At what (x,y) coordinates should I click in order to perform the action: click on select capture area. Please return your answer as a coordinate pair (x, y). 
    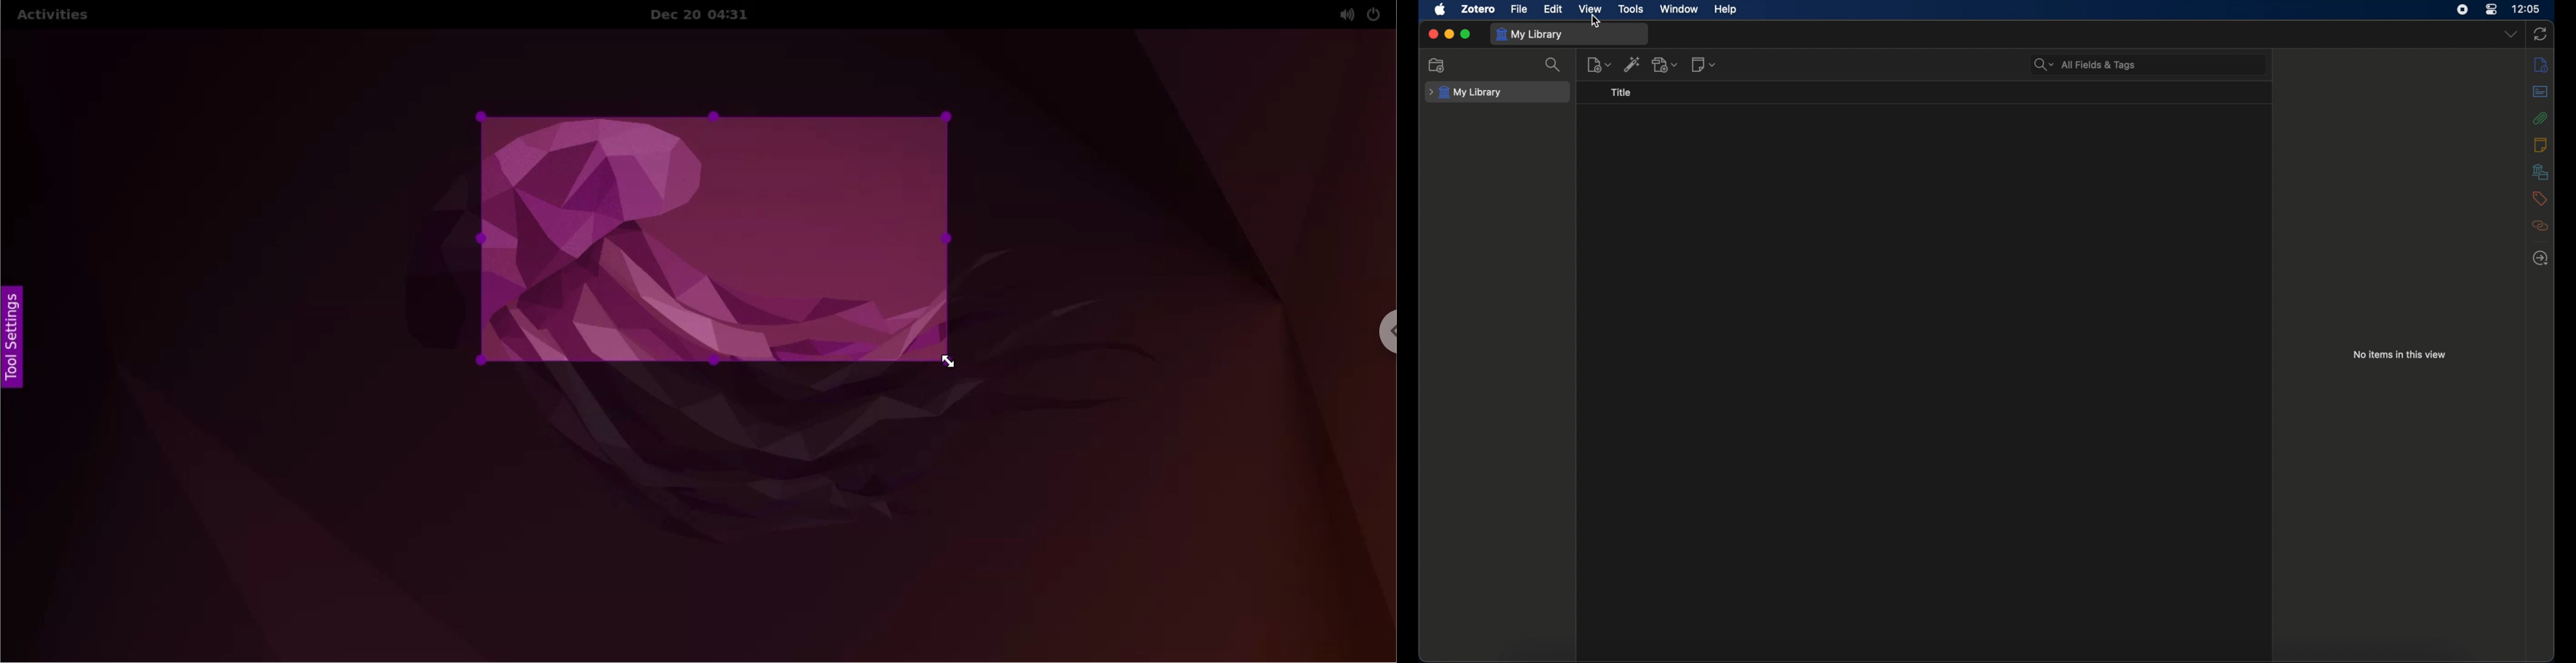
    Looking at the image, I should click on (709, 238).